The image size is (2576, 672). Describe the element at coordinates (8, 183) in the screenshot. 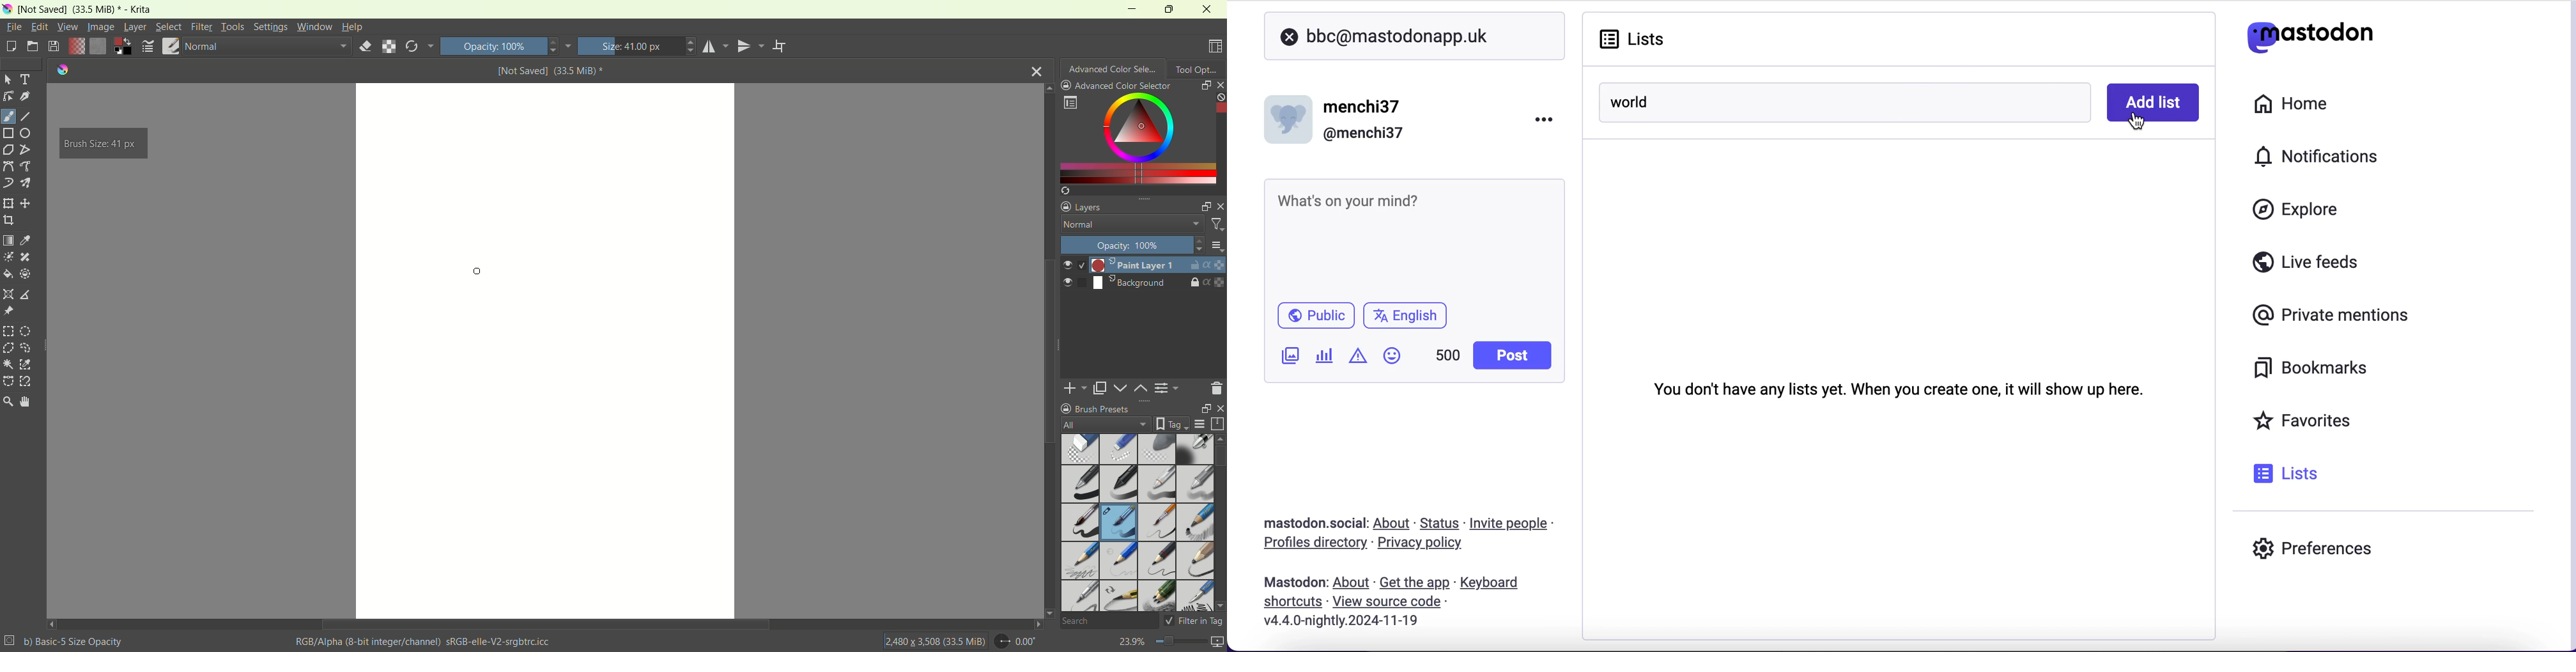

I see `dynamic brush` at that location.